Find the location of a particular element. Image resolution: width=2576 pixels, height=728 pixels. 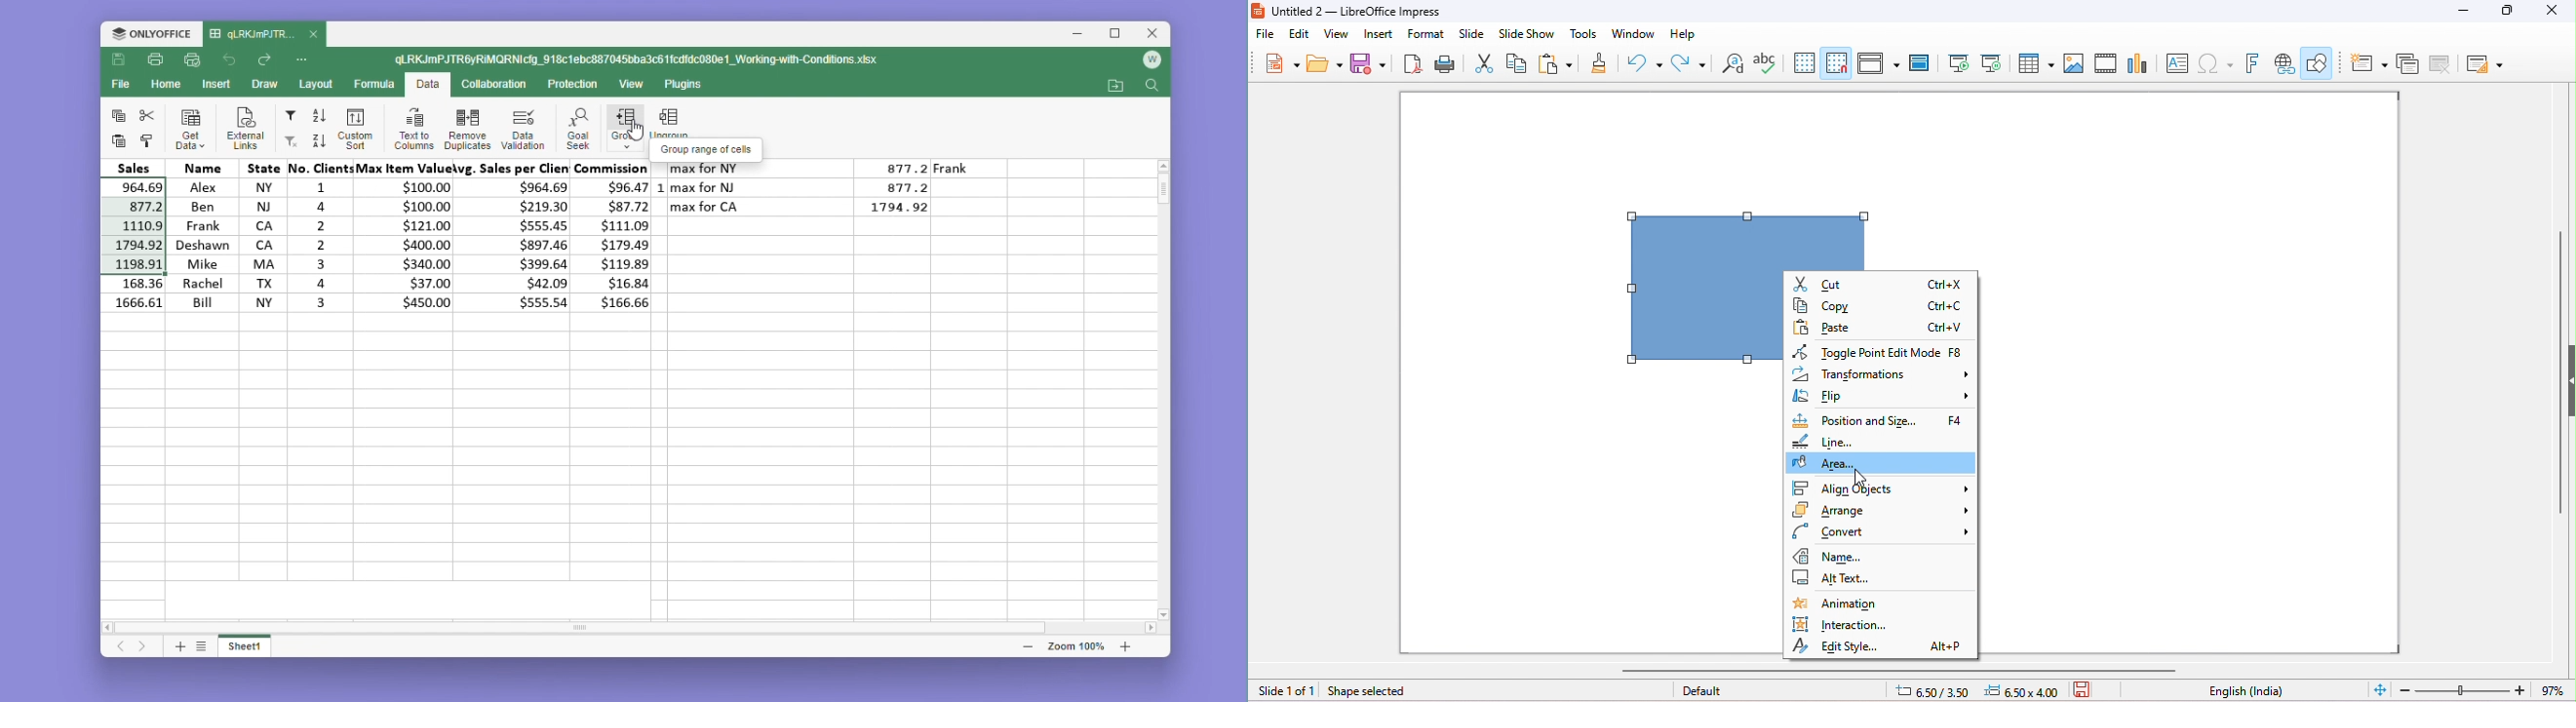

sort ascending is located at coordinates (320, 116).